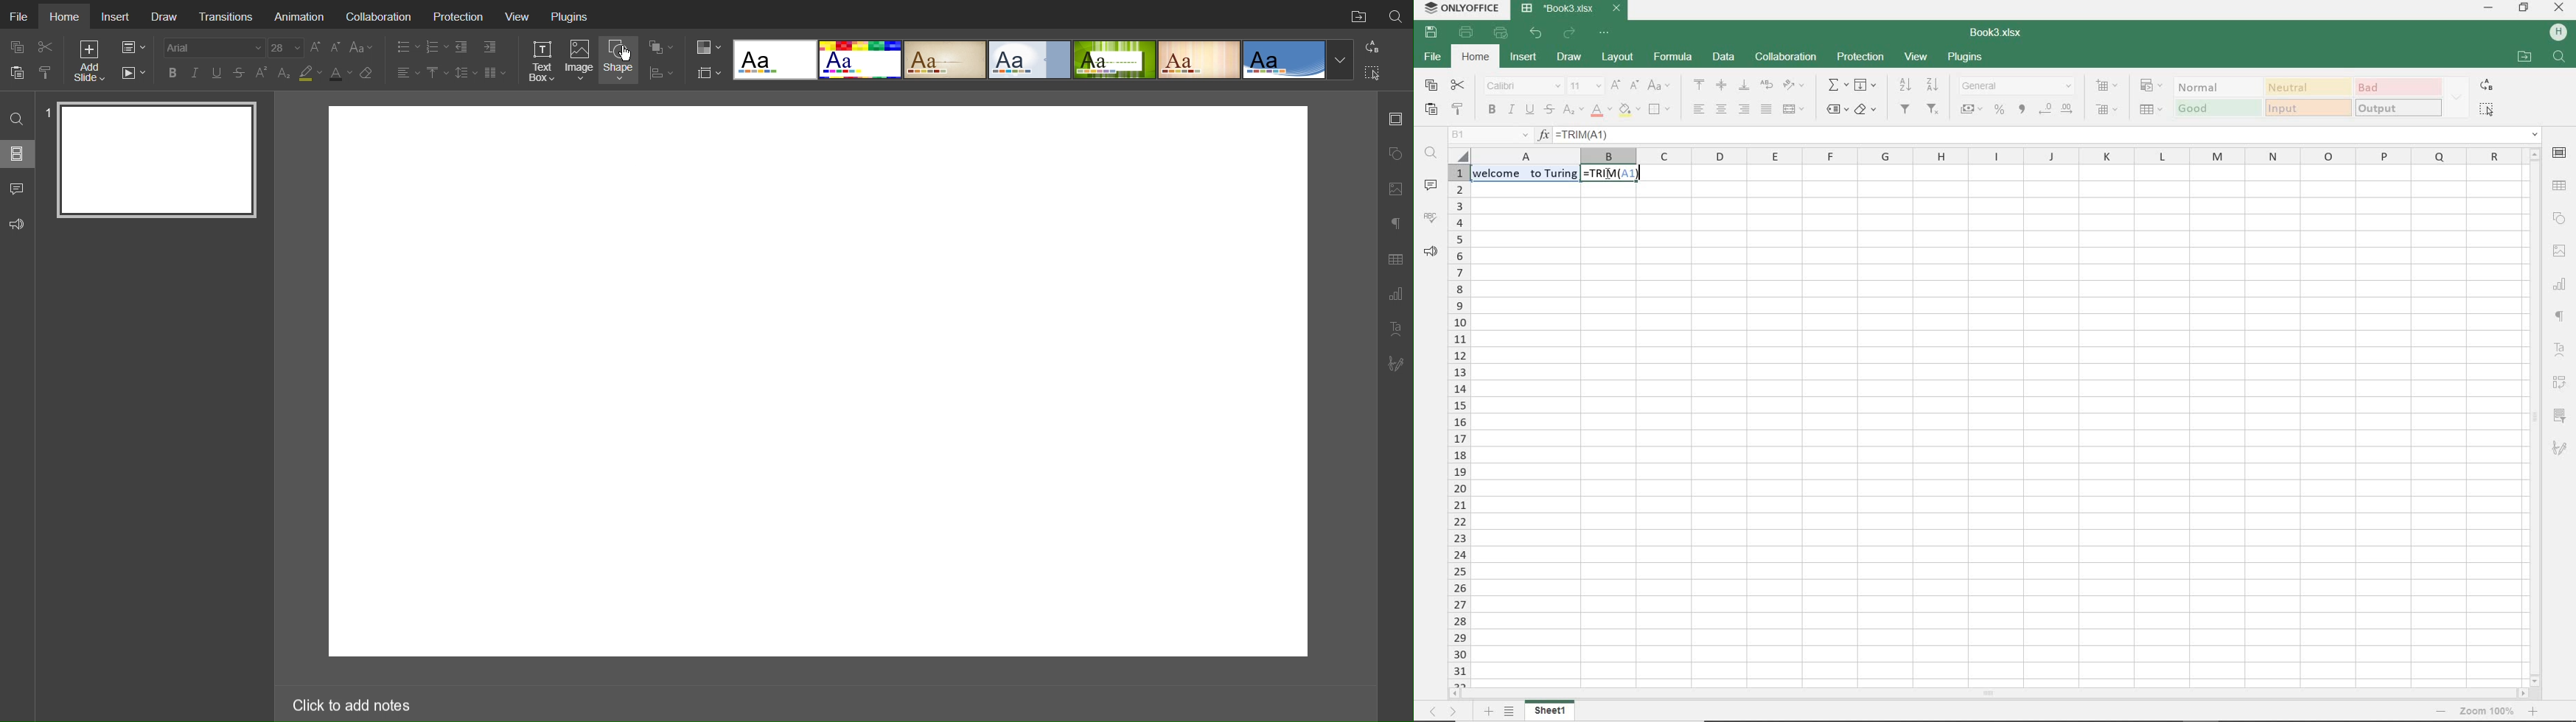 This screenshot has height=728, width=2576. Describe the element at coordinates (1511, 110) in the screenshot. I see `italic` at that location.